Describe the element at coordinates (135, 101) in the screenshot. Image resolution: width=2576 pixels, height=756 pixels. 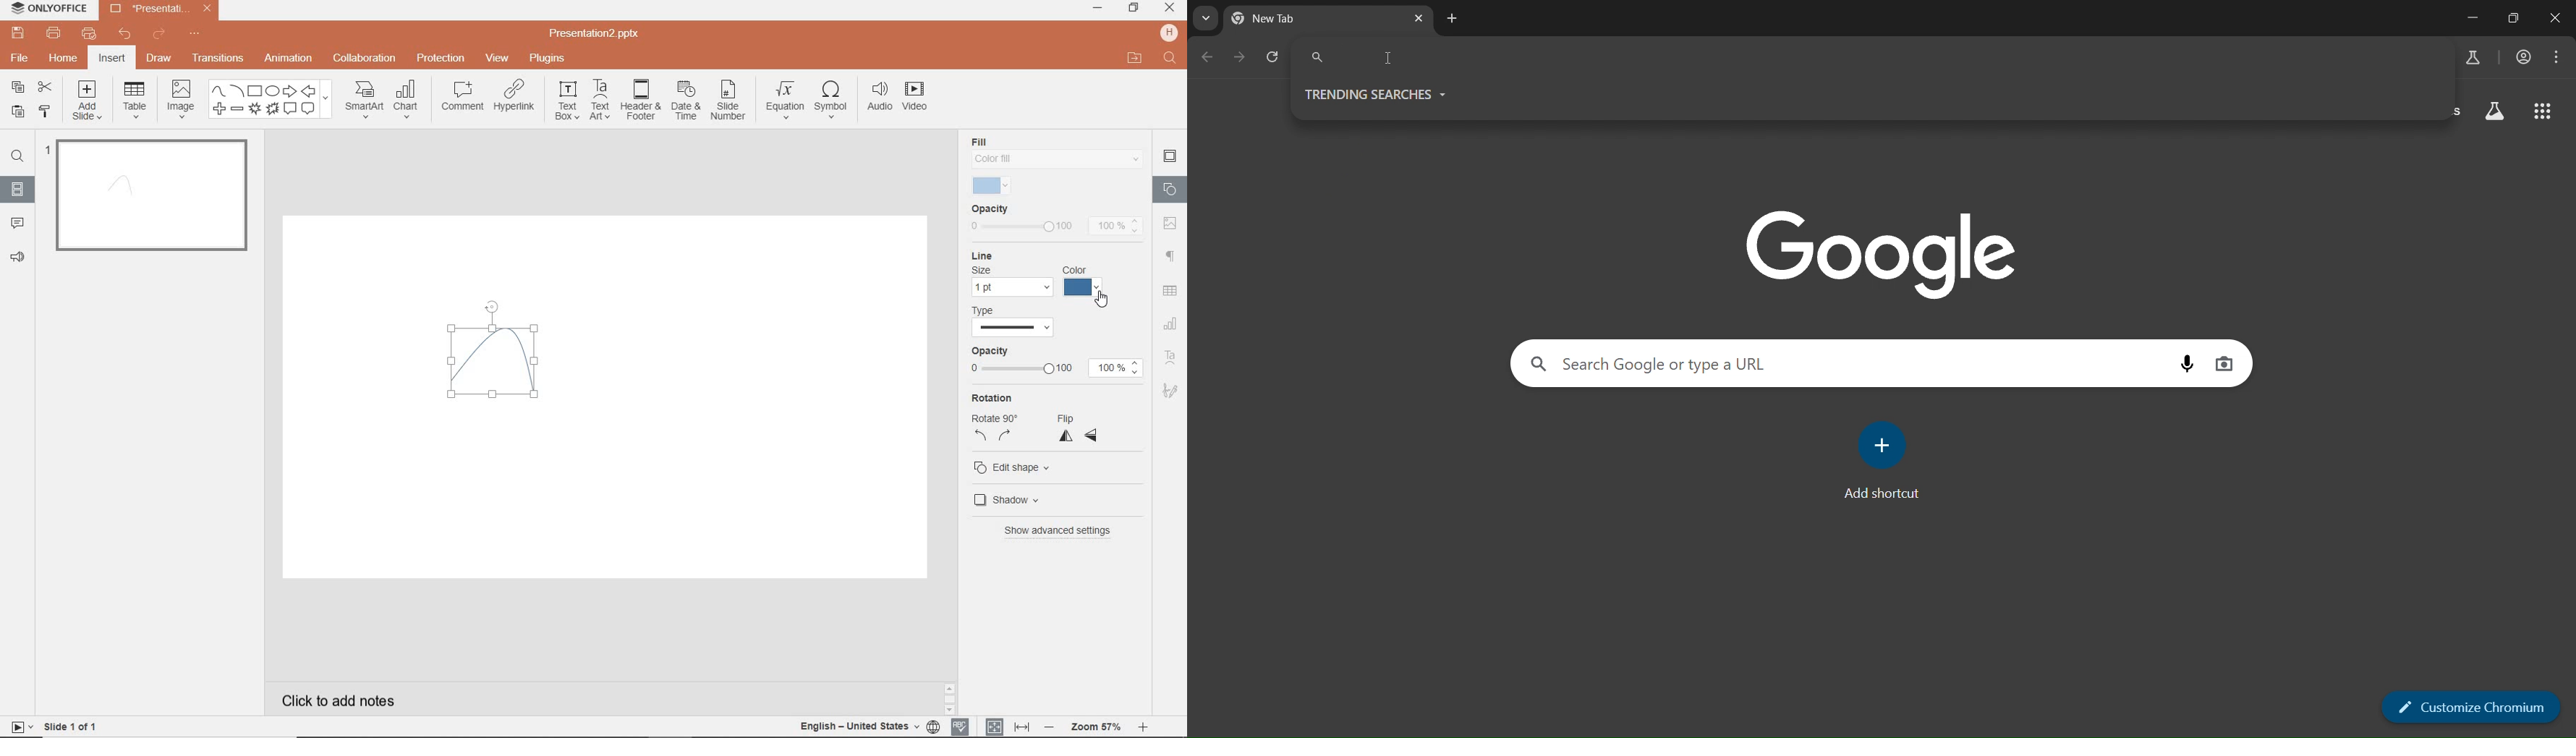
I see `TABLE` at that location.